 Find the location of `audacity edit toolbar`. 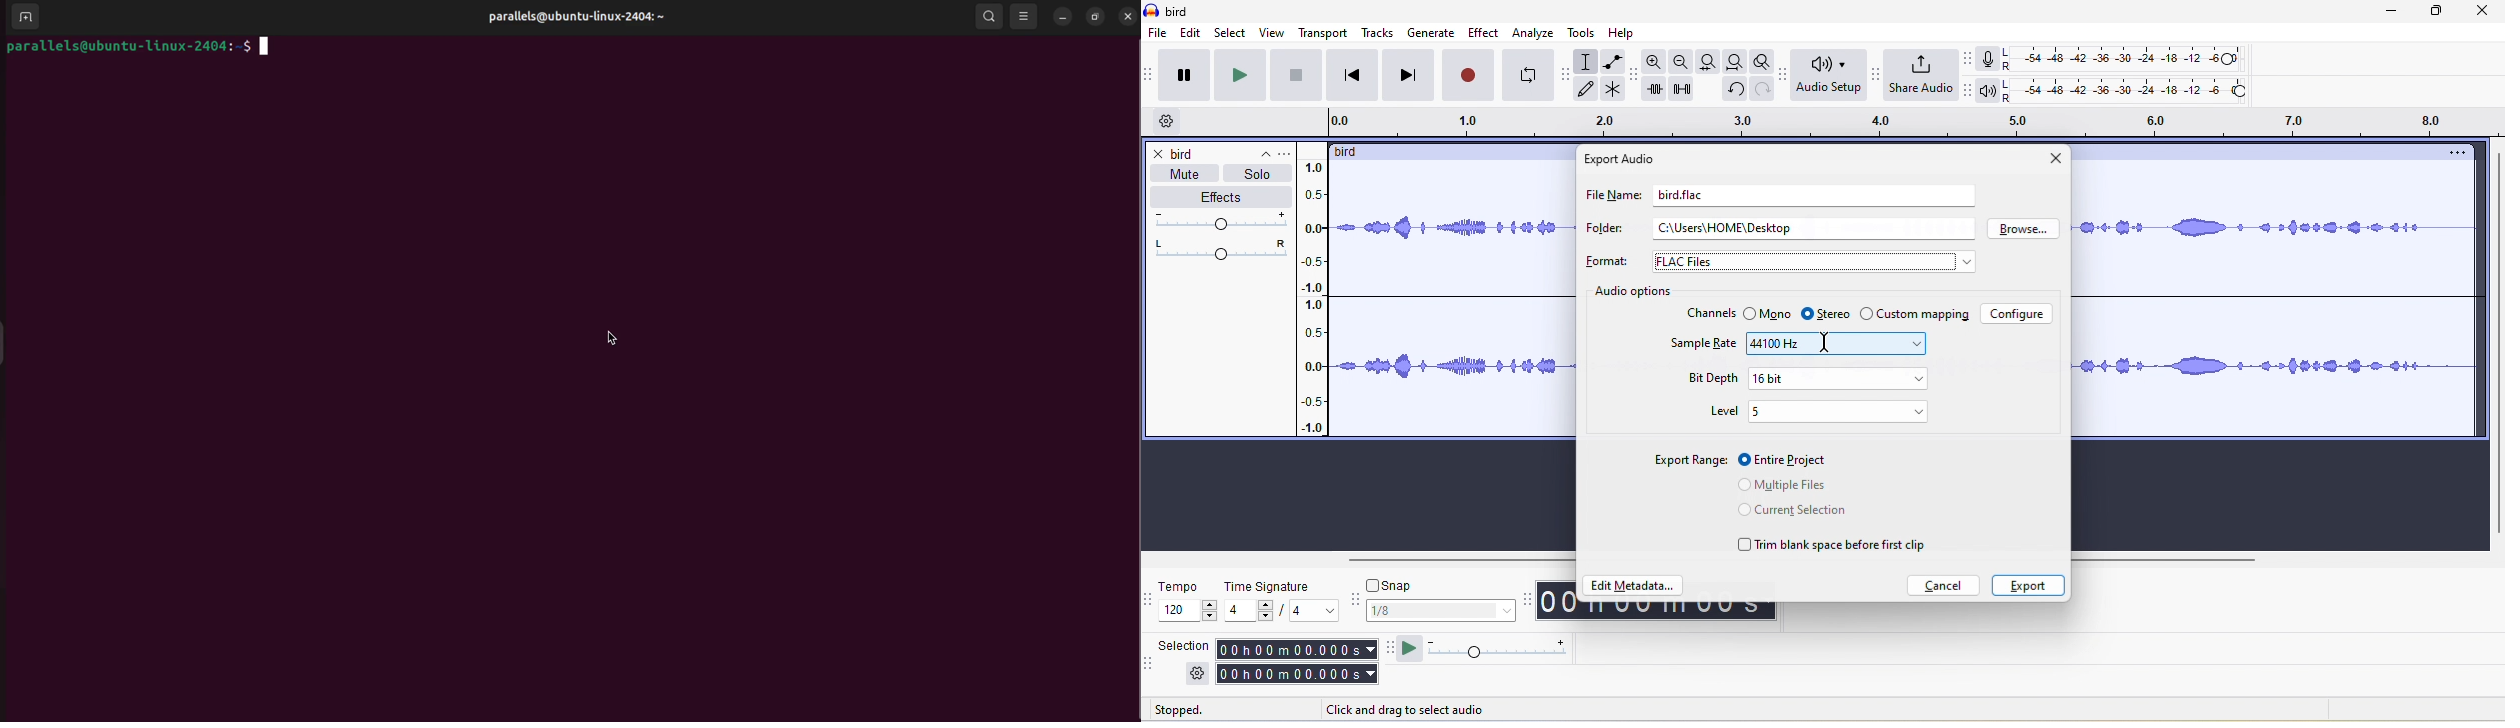

audacity edit toolbar is located at coordinates (1636, 78).